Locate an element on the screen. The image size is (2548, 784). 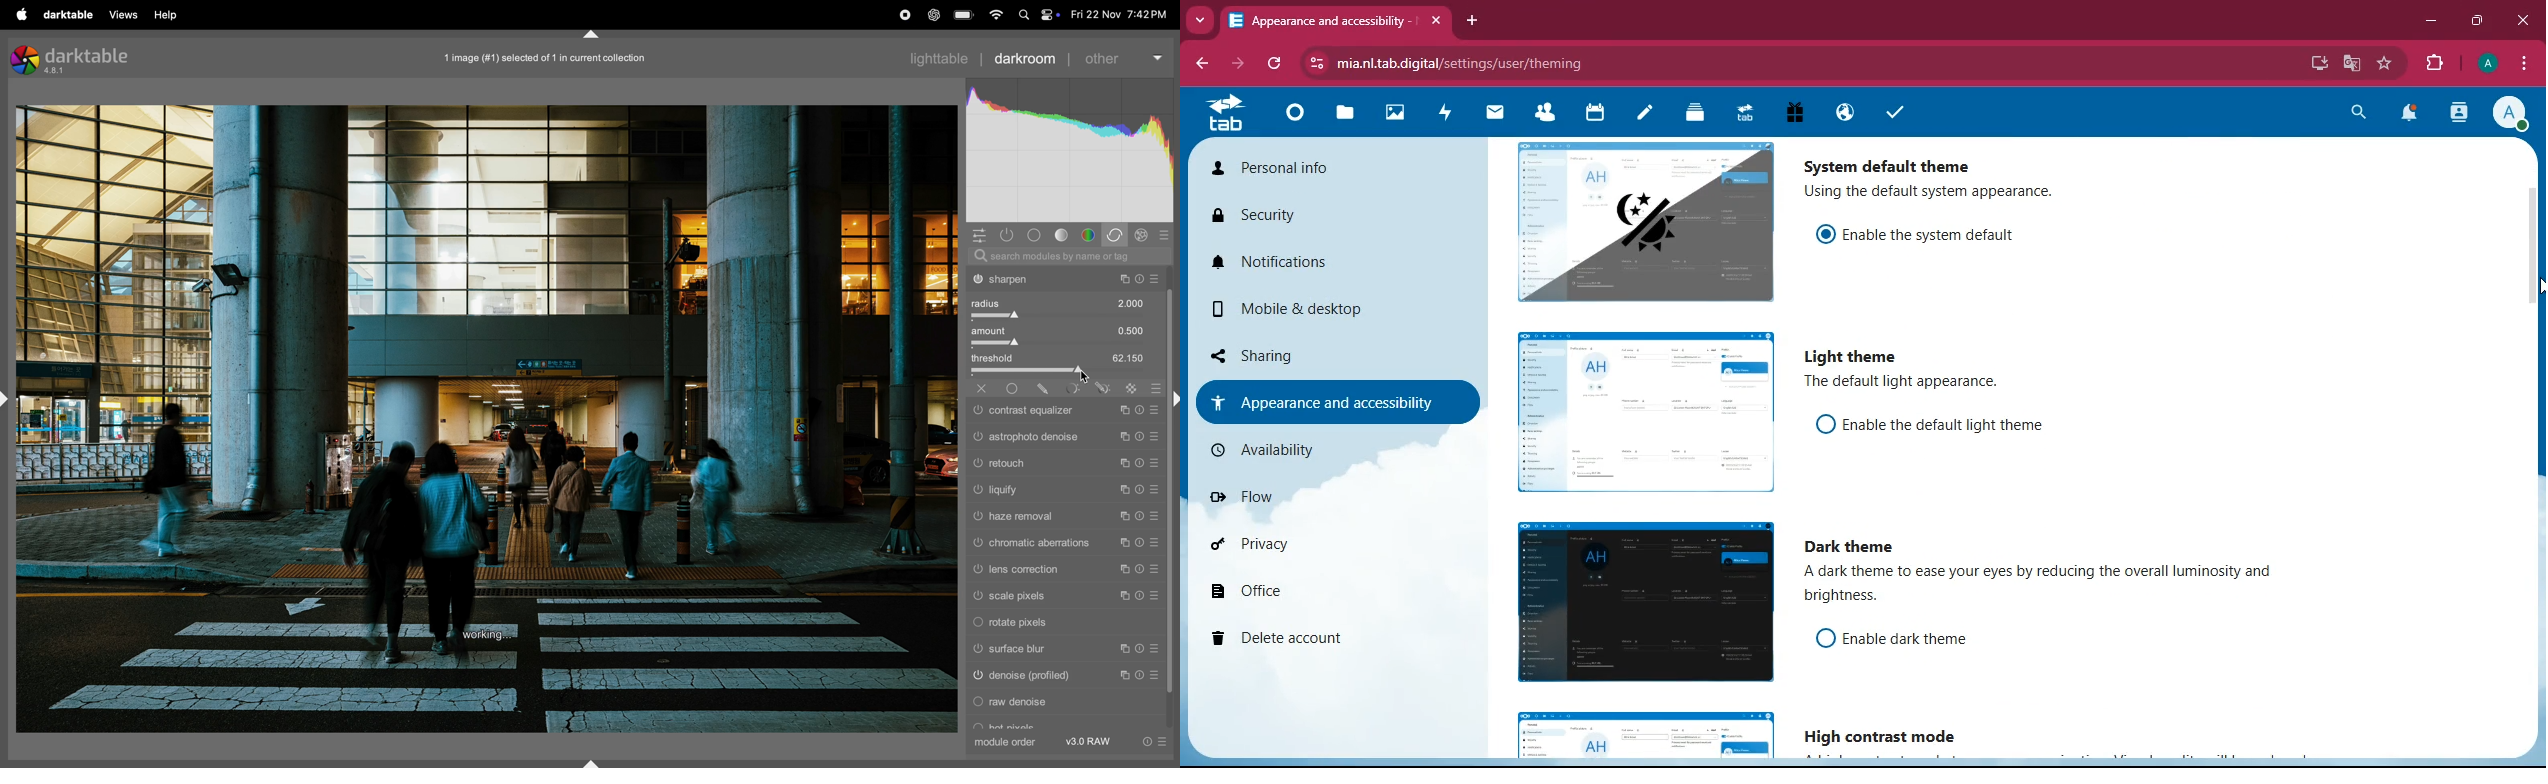
flow is located at coordinates (1318, 504).